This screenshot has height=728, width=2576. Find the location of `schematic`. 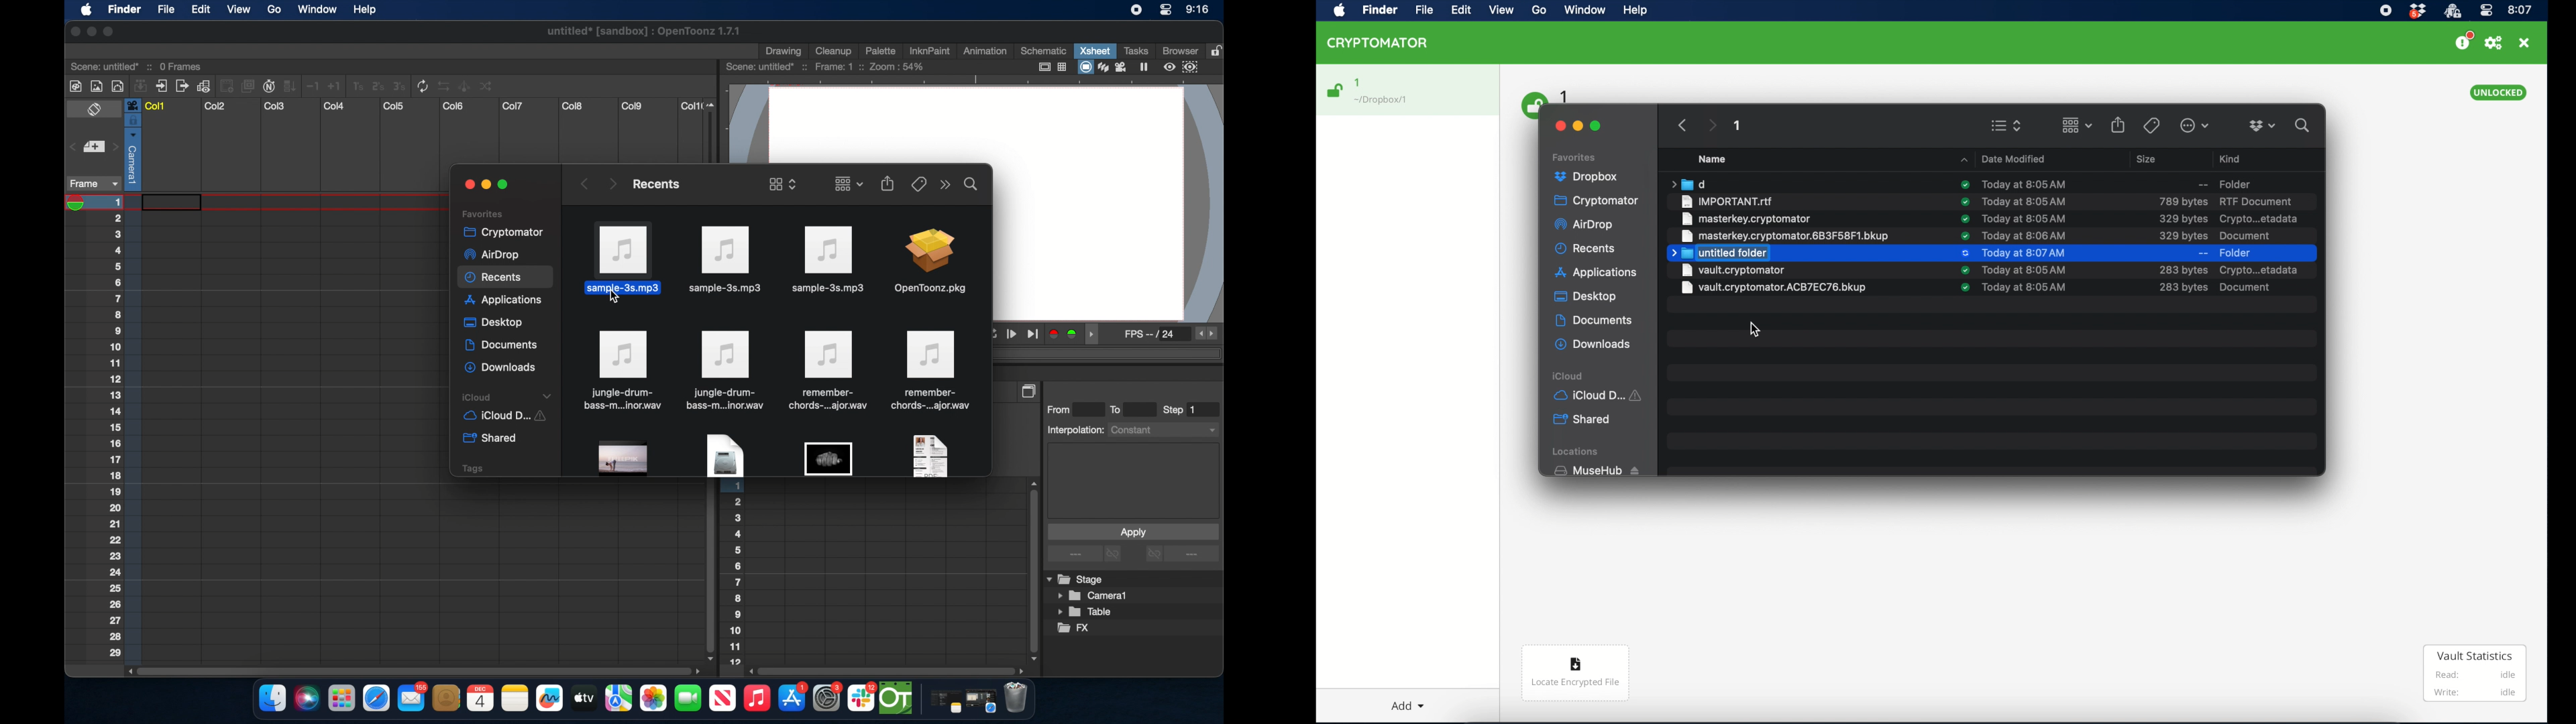

schematic is located at coordinates (1044, 50).